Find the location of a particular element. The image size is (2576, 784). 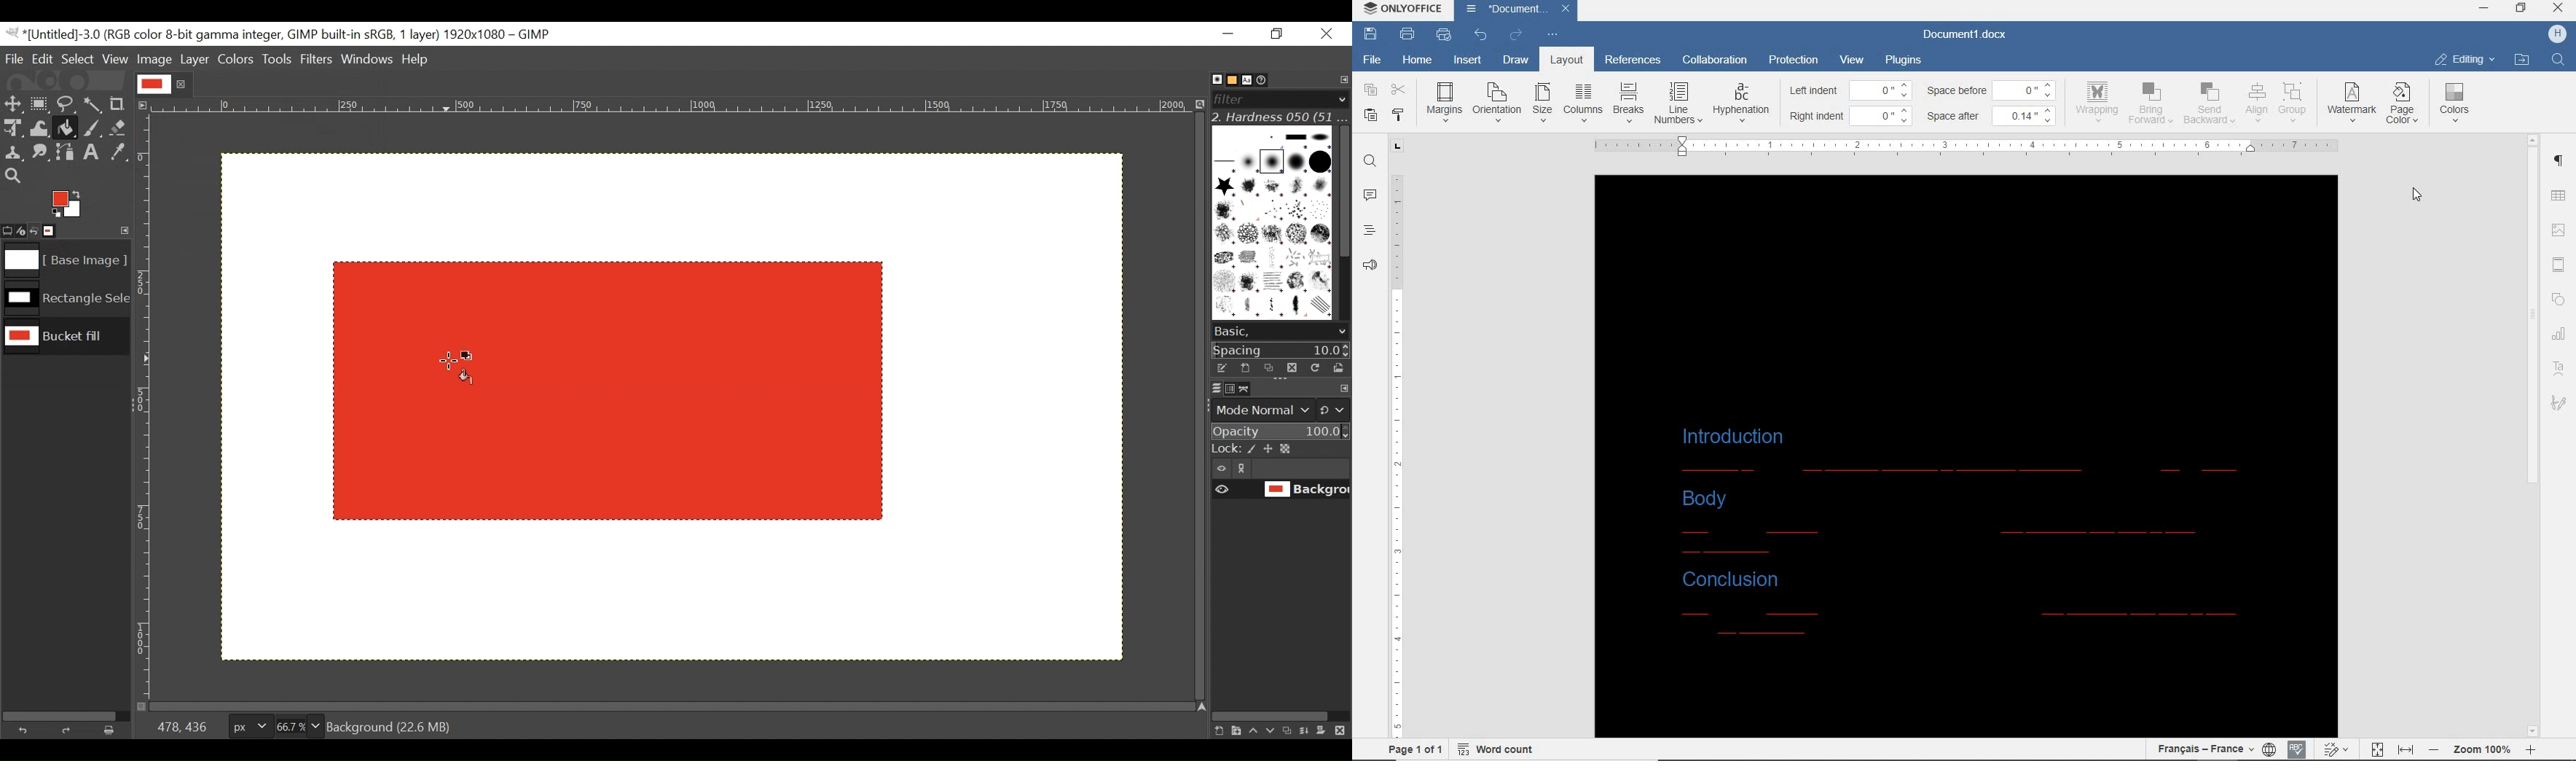

link/unlink item is located at coordinates (1245, 471).